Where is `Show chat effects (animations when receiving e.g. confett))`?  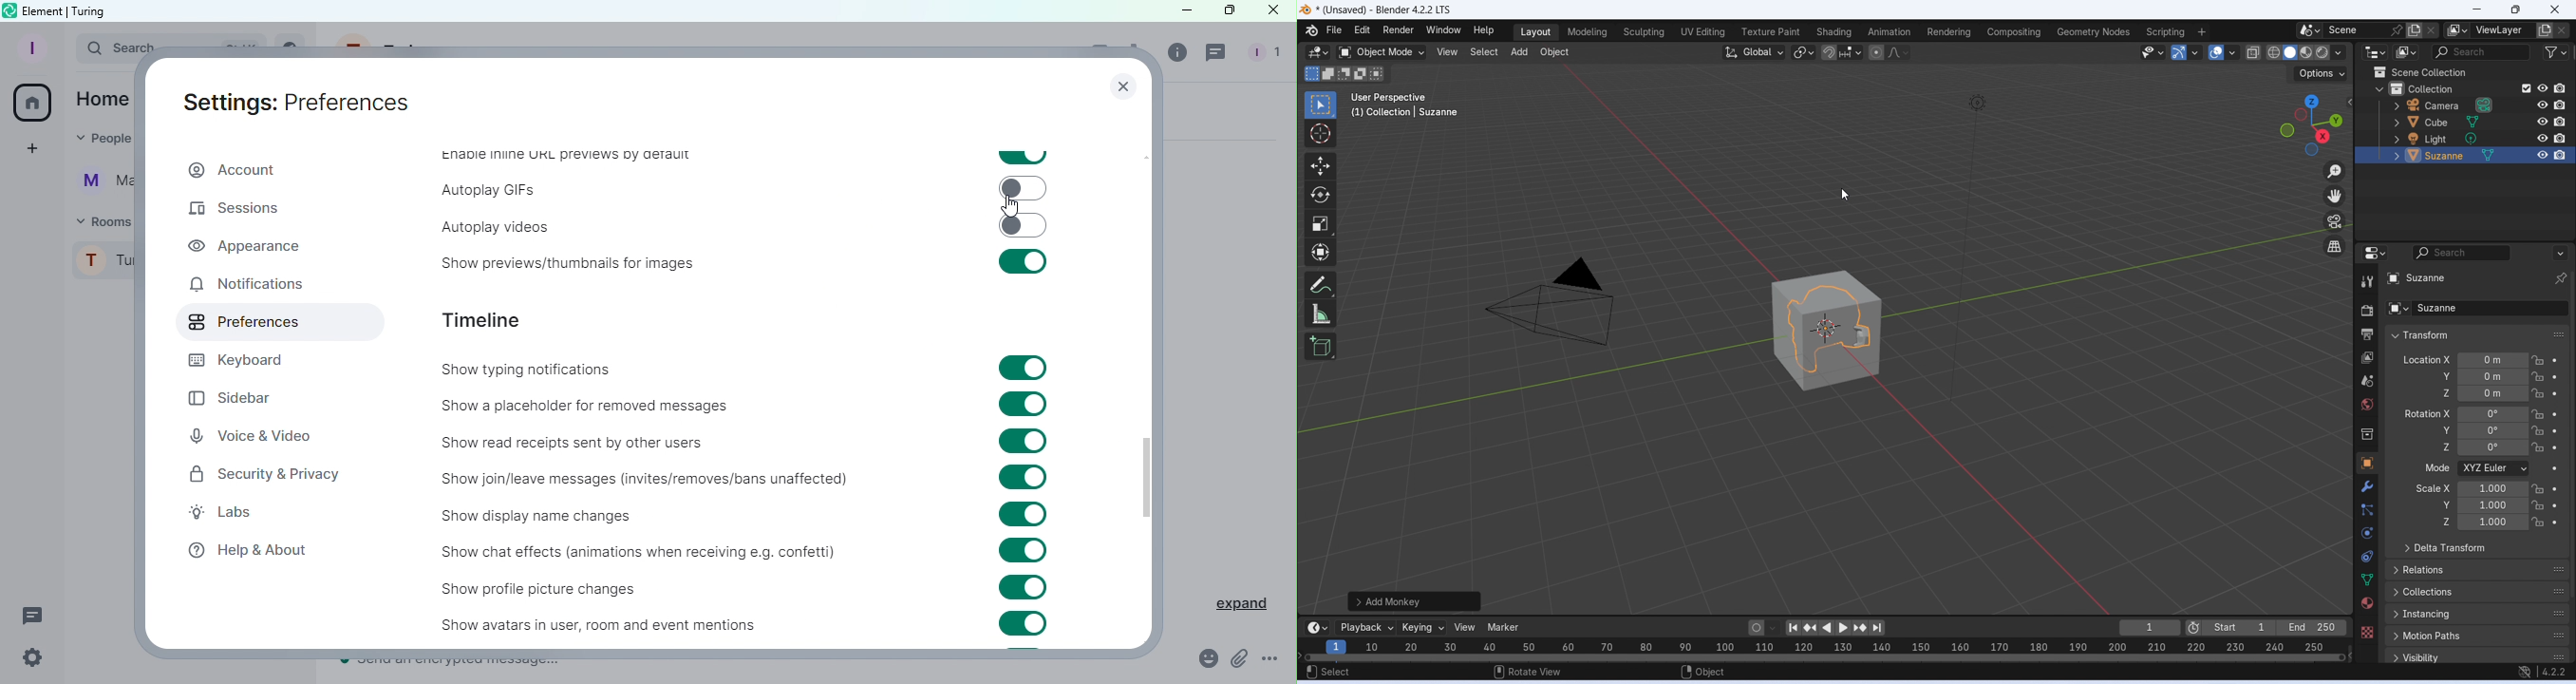 Show chat effects (animations when receiving e.g. confett)) is located at coordinates (633, 555).